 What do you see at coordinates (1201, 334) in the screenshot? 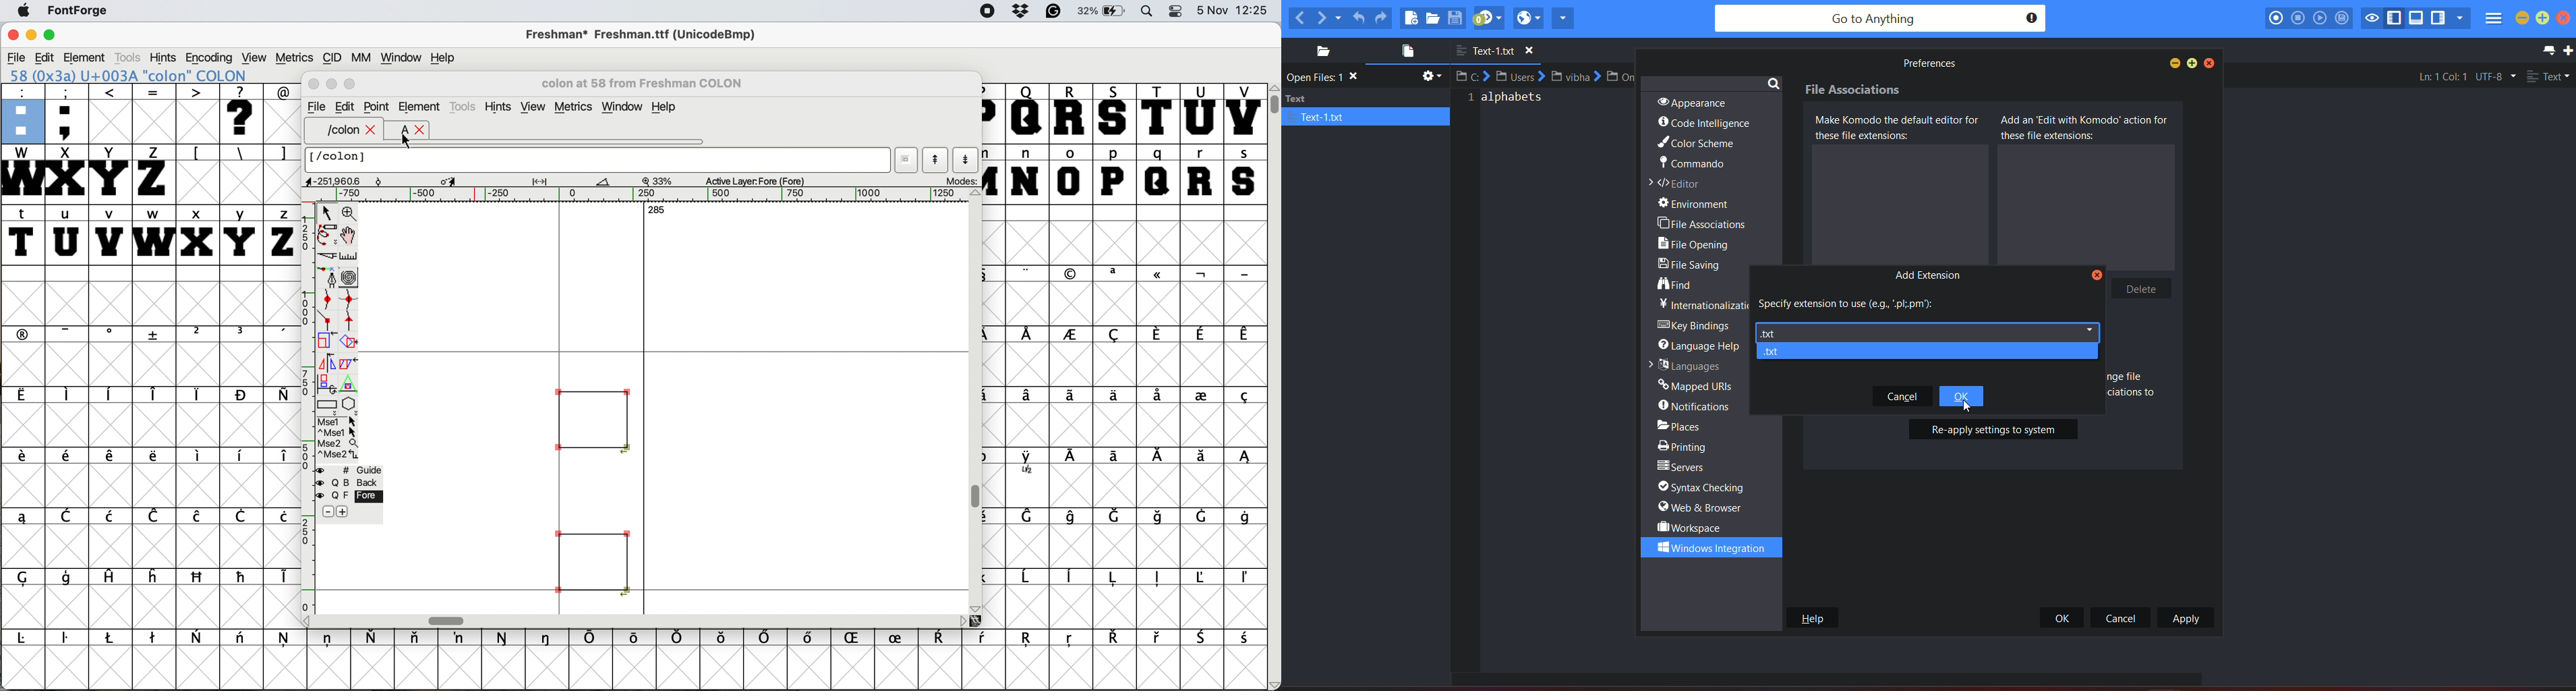
I see `symbol` at bounding box center [1201, 334].